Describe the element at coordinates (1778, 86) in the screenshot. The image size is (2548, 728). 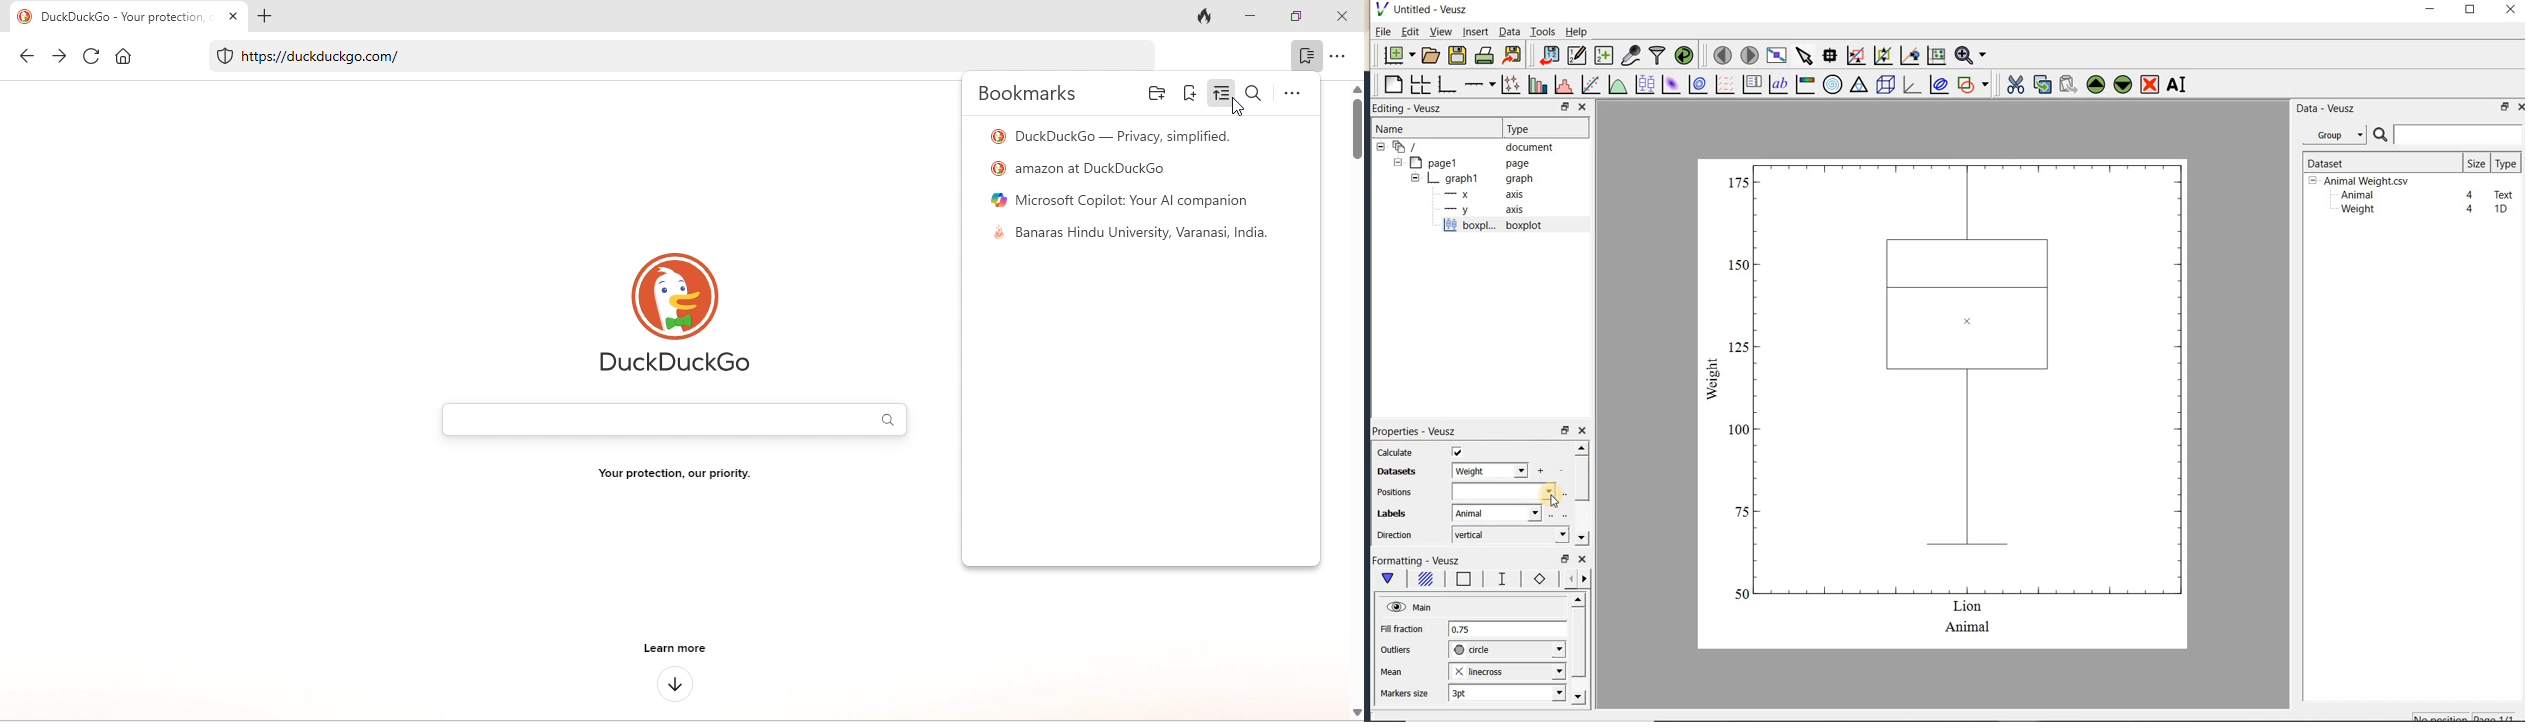
I see `text label` at that location.